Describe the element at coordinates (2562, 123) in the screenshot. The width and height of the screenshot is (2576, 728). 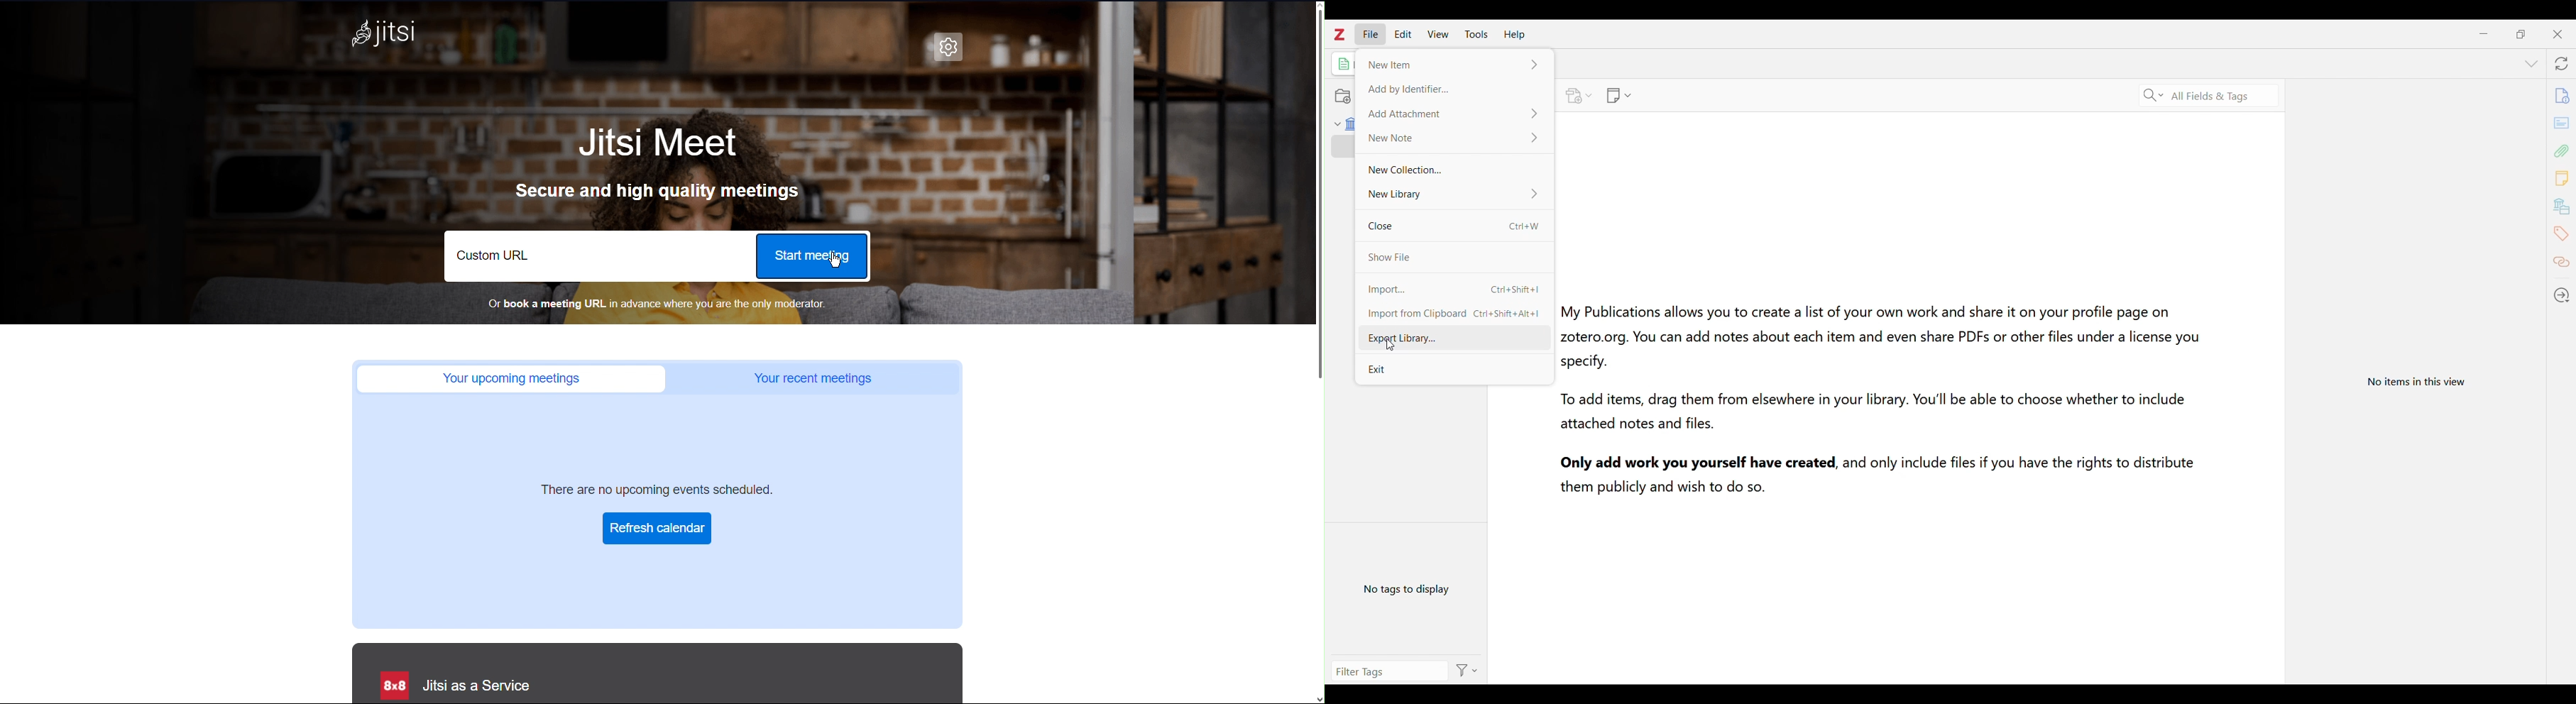
I see `Abstract` at that location.